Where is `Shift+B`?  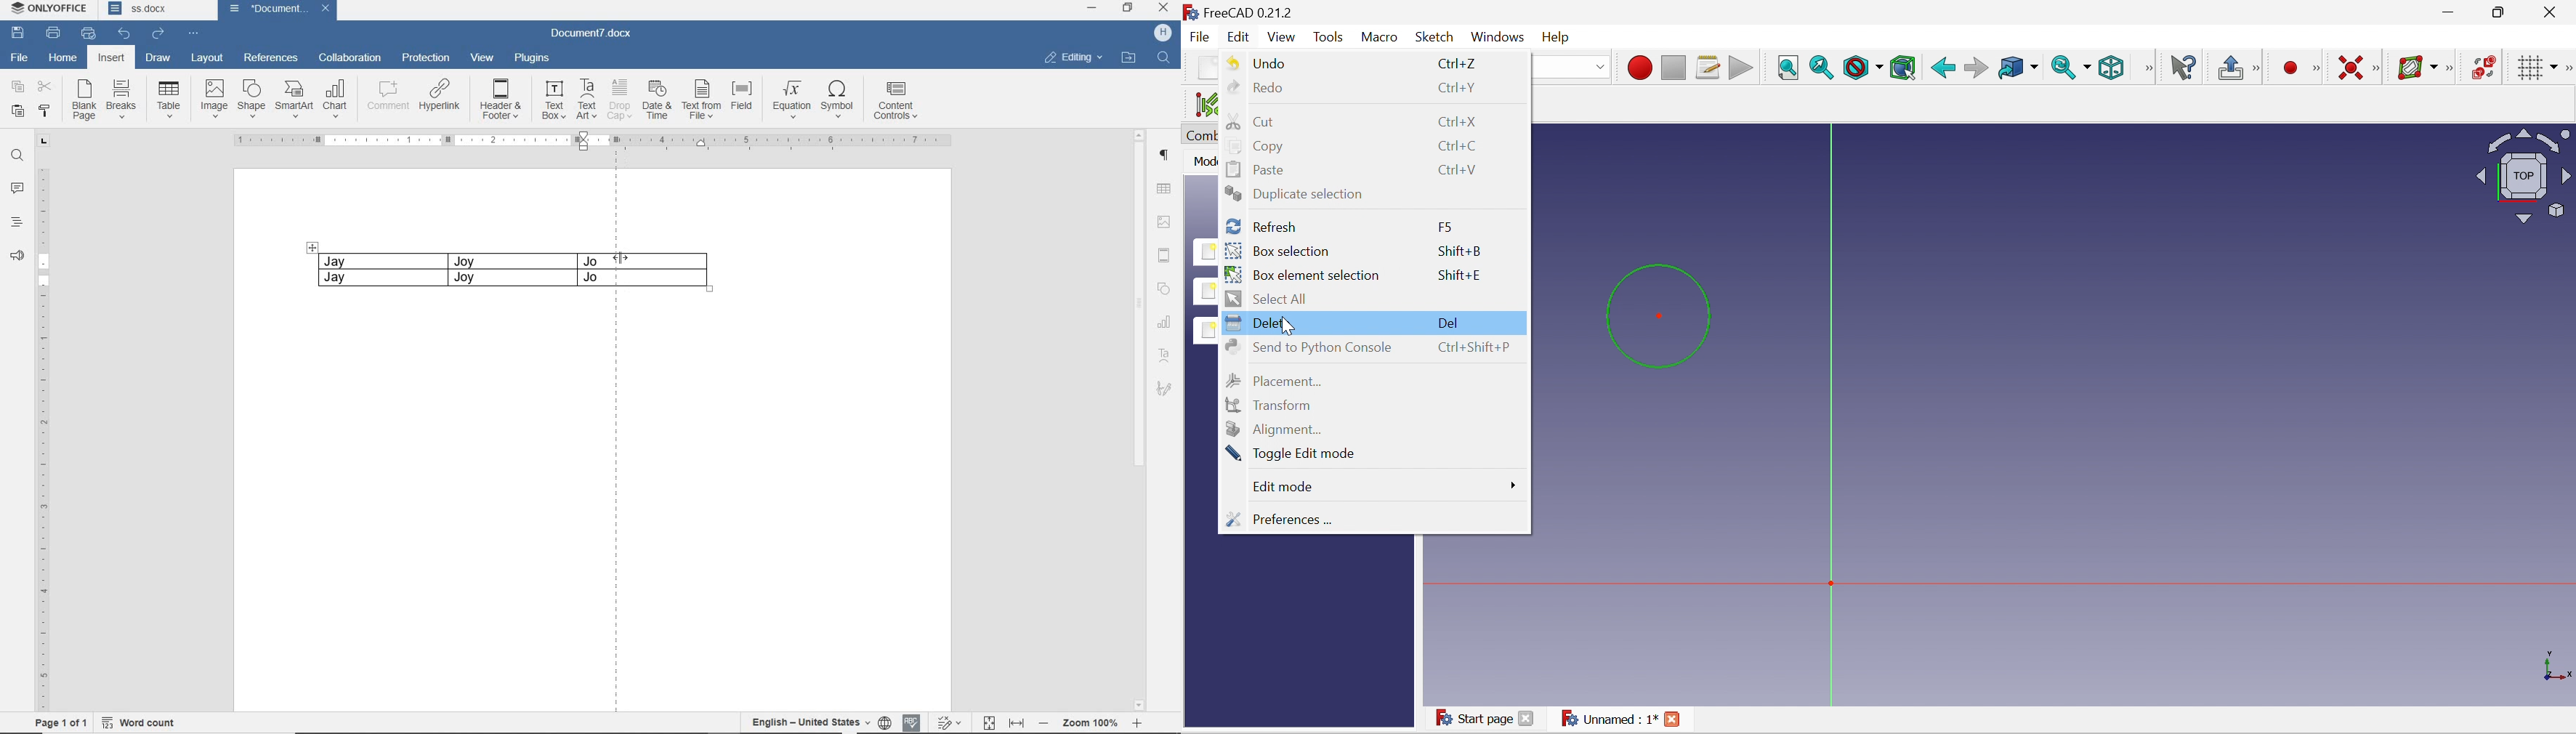 Shift+B is located at coordinates (1458, 254).